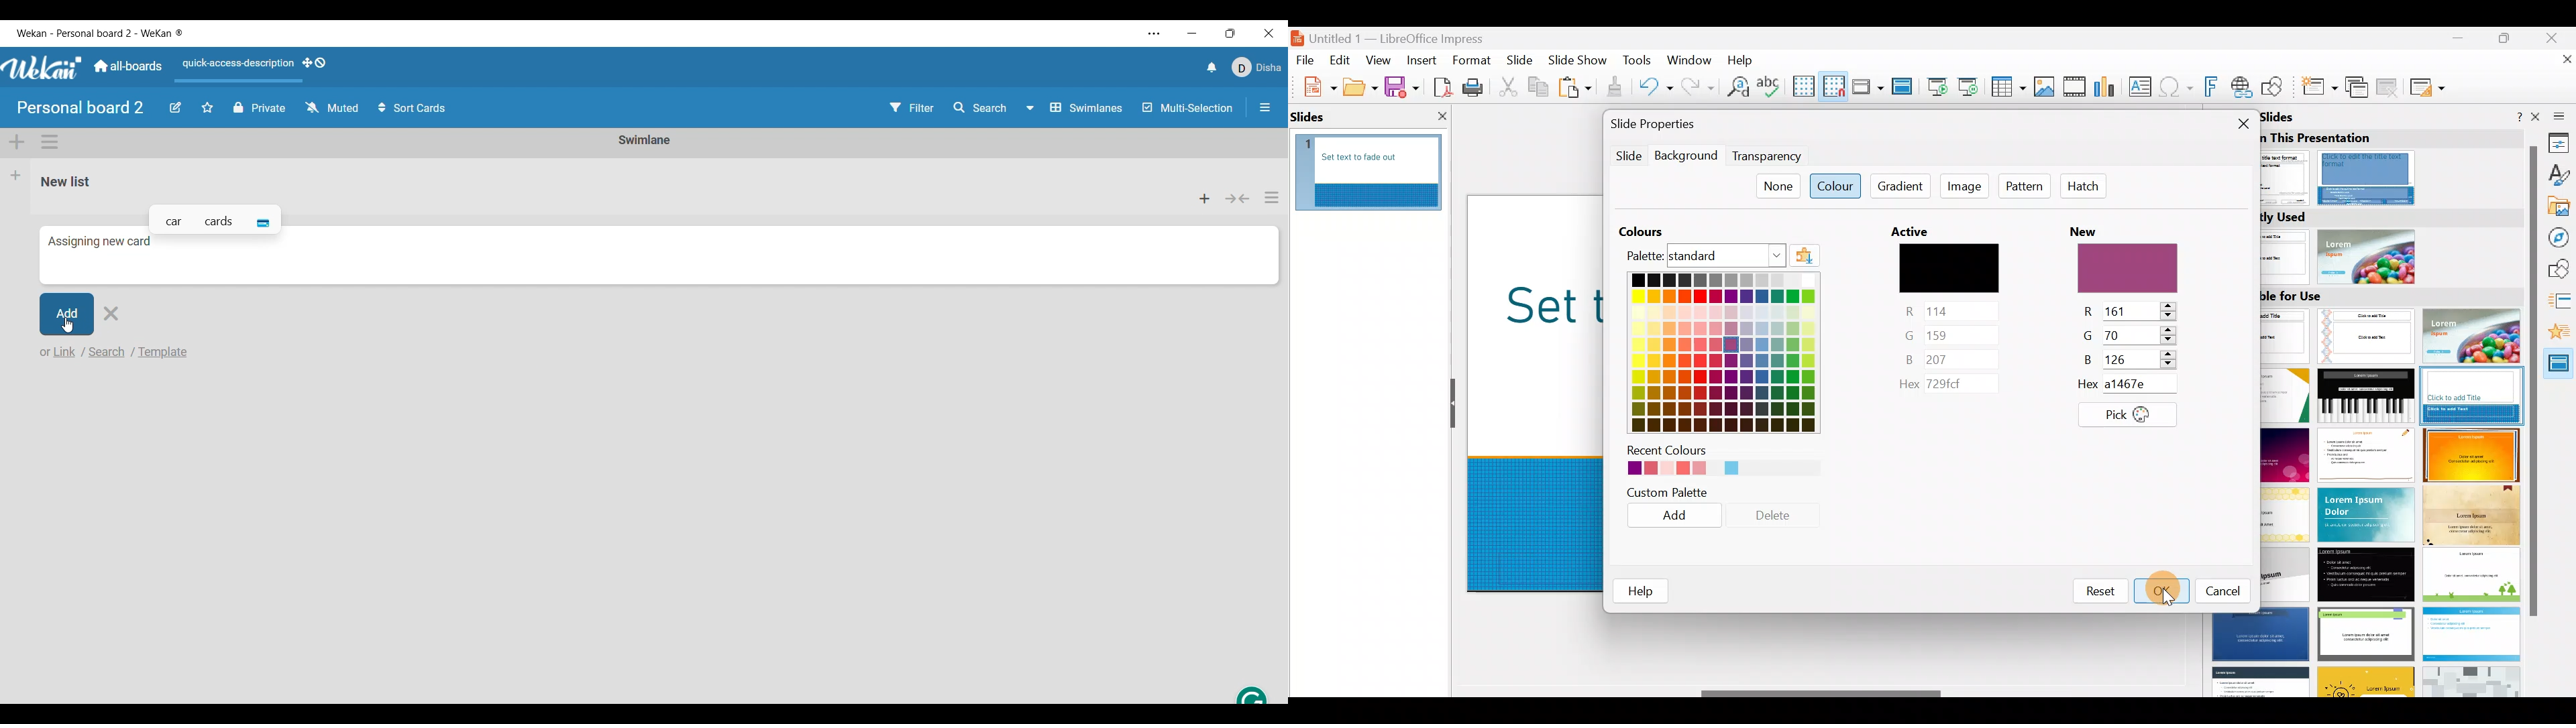 This screenshot has width=2576, height=728. Describe the element at coordinates (2559, 369) in the screenshot. I see `Master slides` at that location.